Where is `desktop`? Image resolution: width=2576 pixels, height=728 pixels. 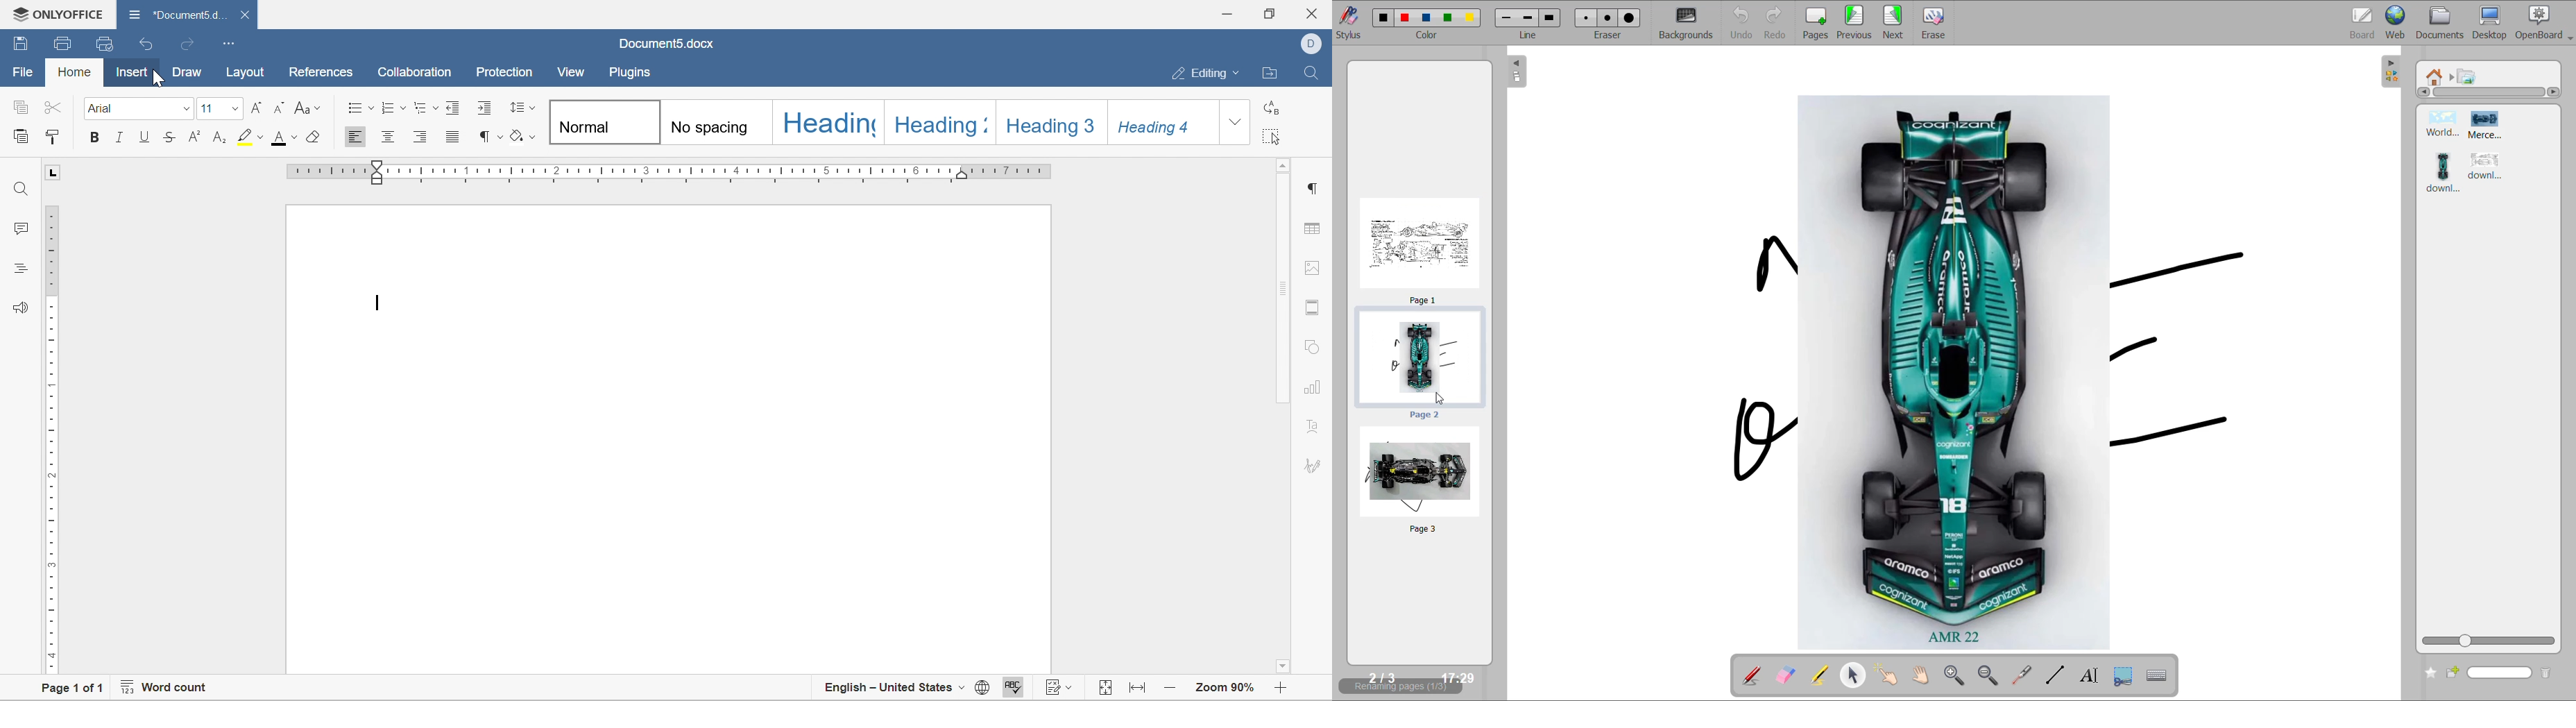
desktop is located at coordinates (2493, 23).